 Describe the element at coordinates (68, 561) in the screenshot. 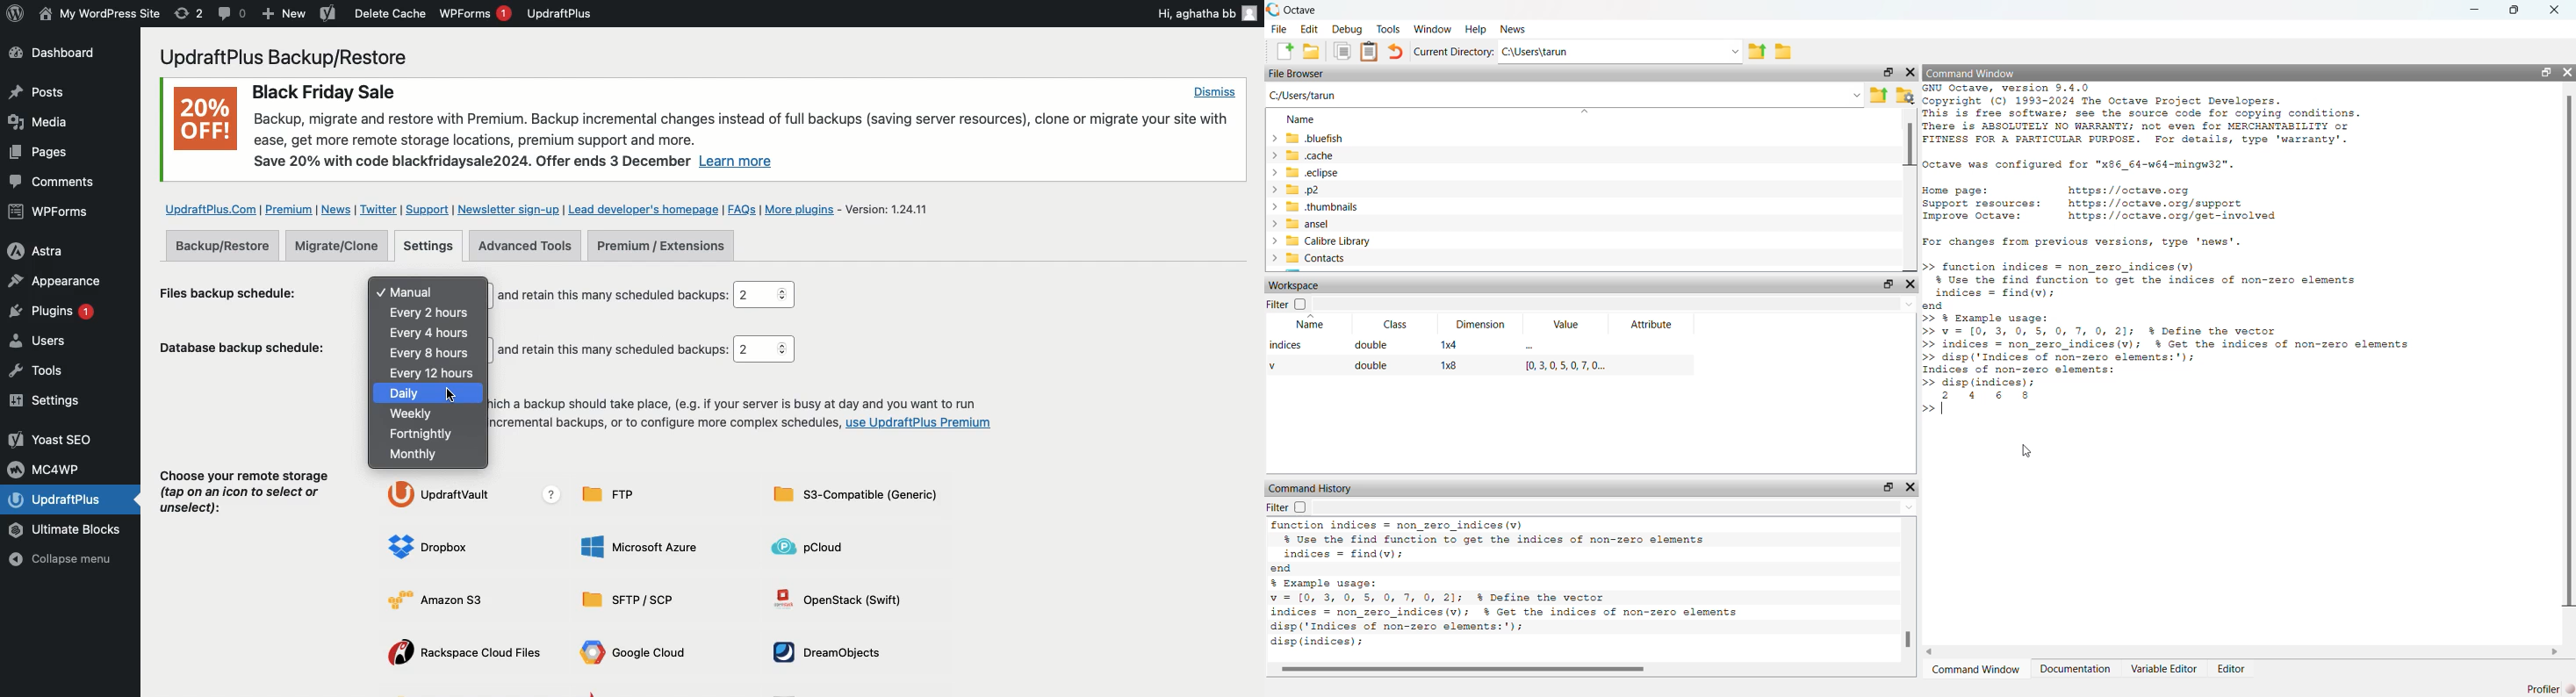

I see `Collapse menu` at that location.